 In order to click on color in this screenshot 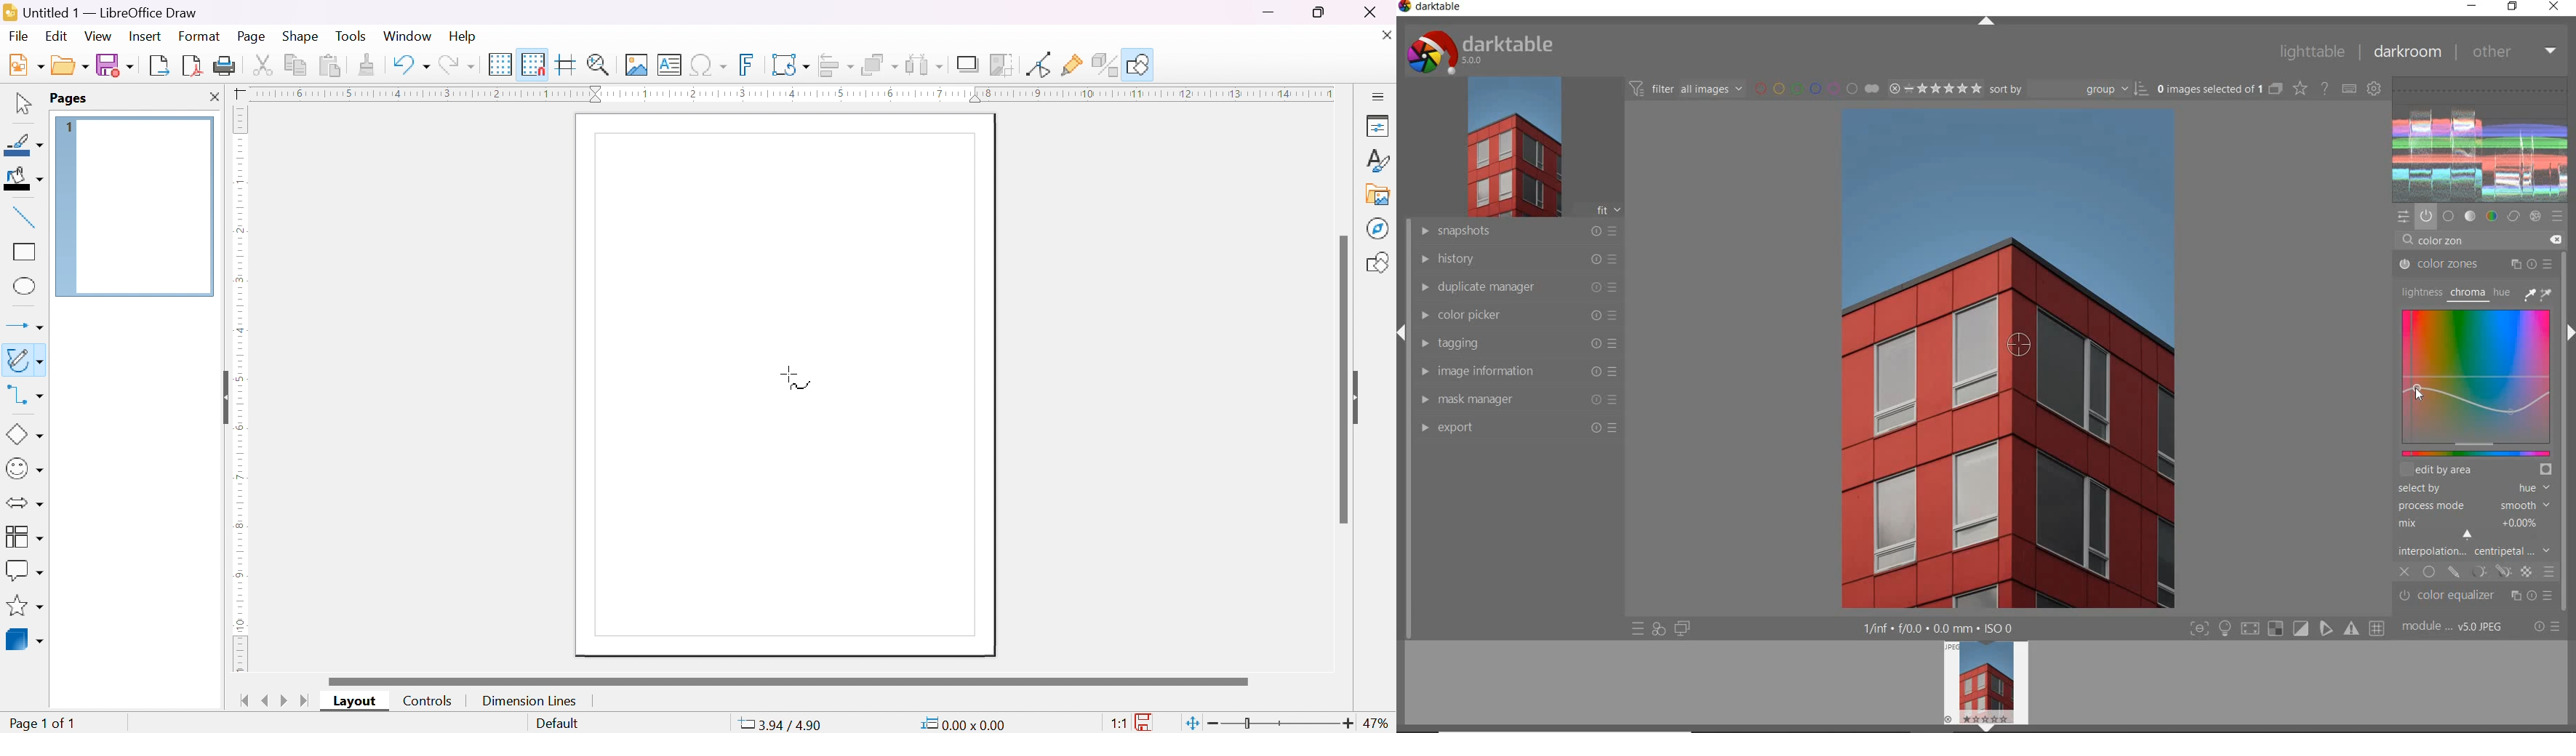, I will do `click(2491, 216)`.